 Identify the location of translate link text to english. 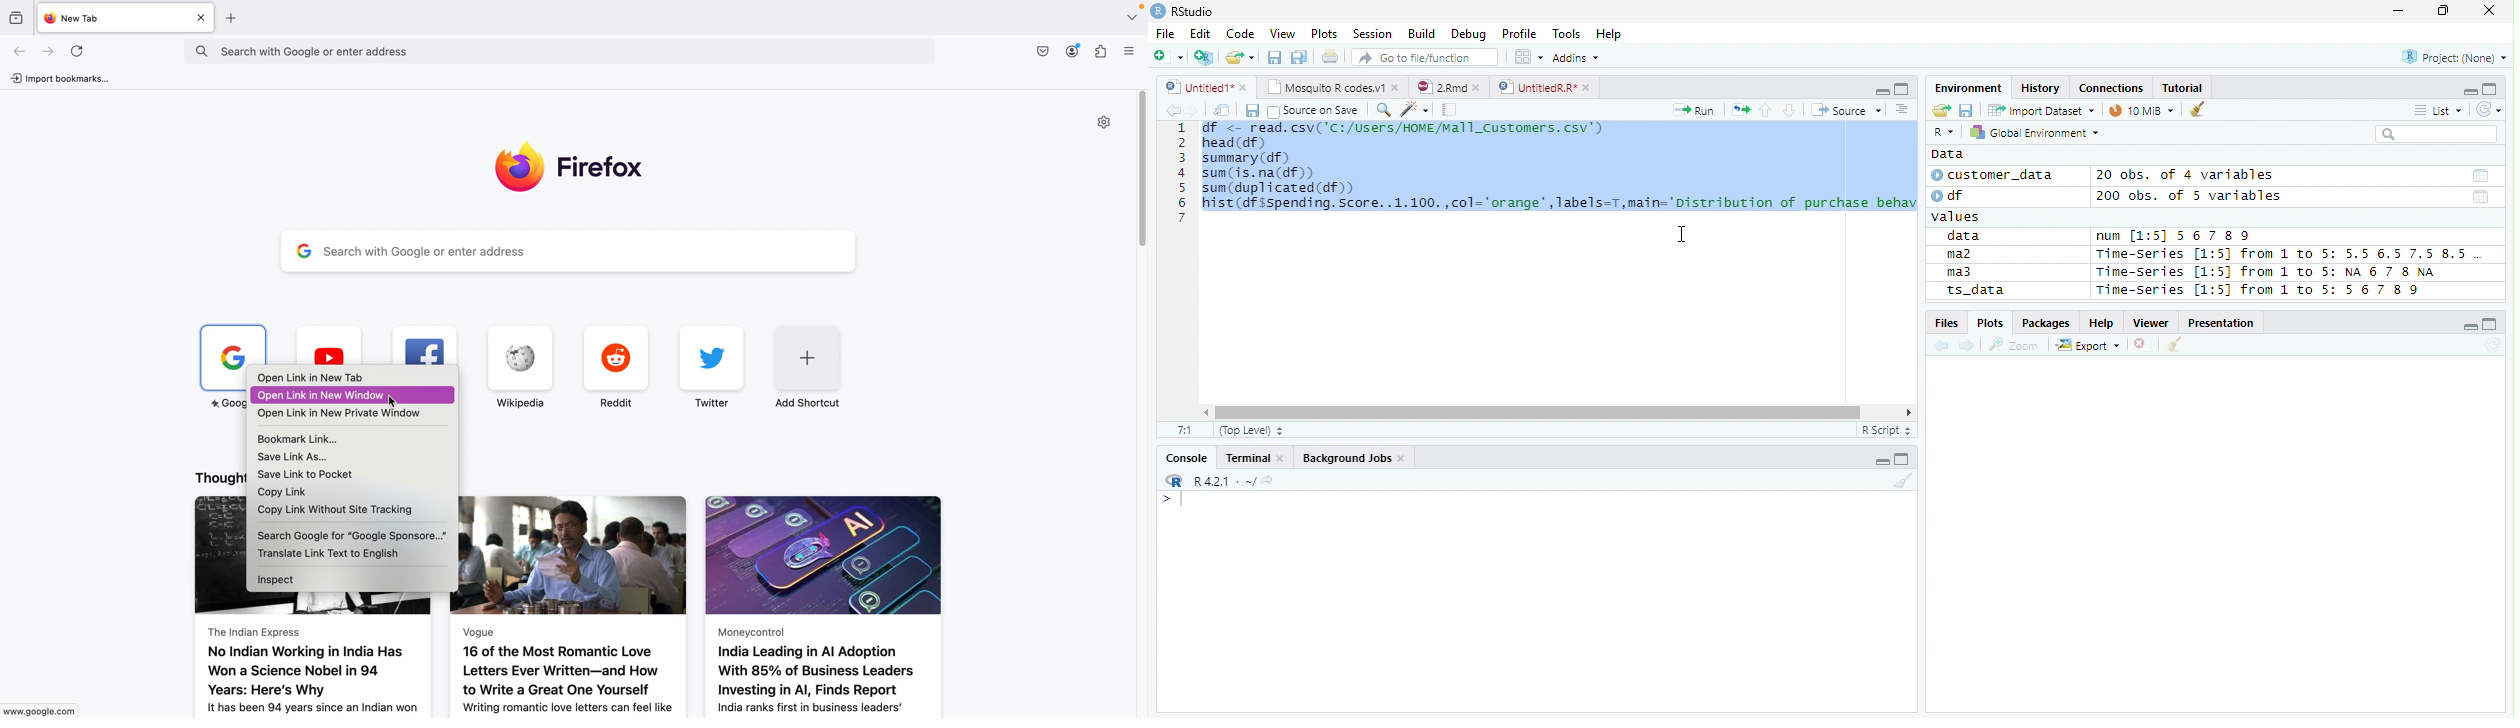
(329, 554).